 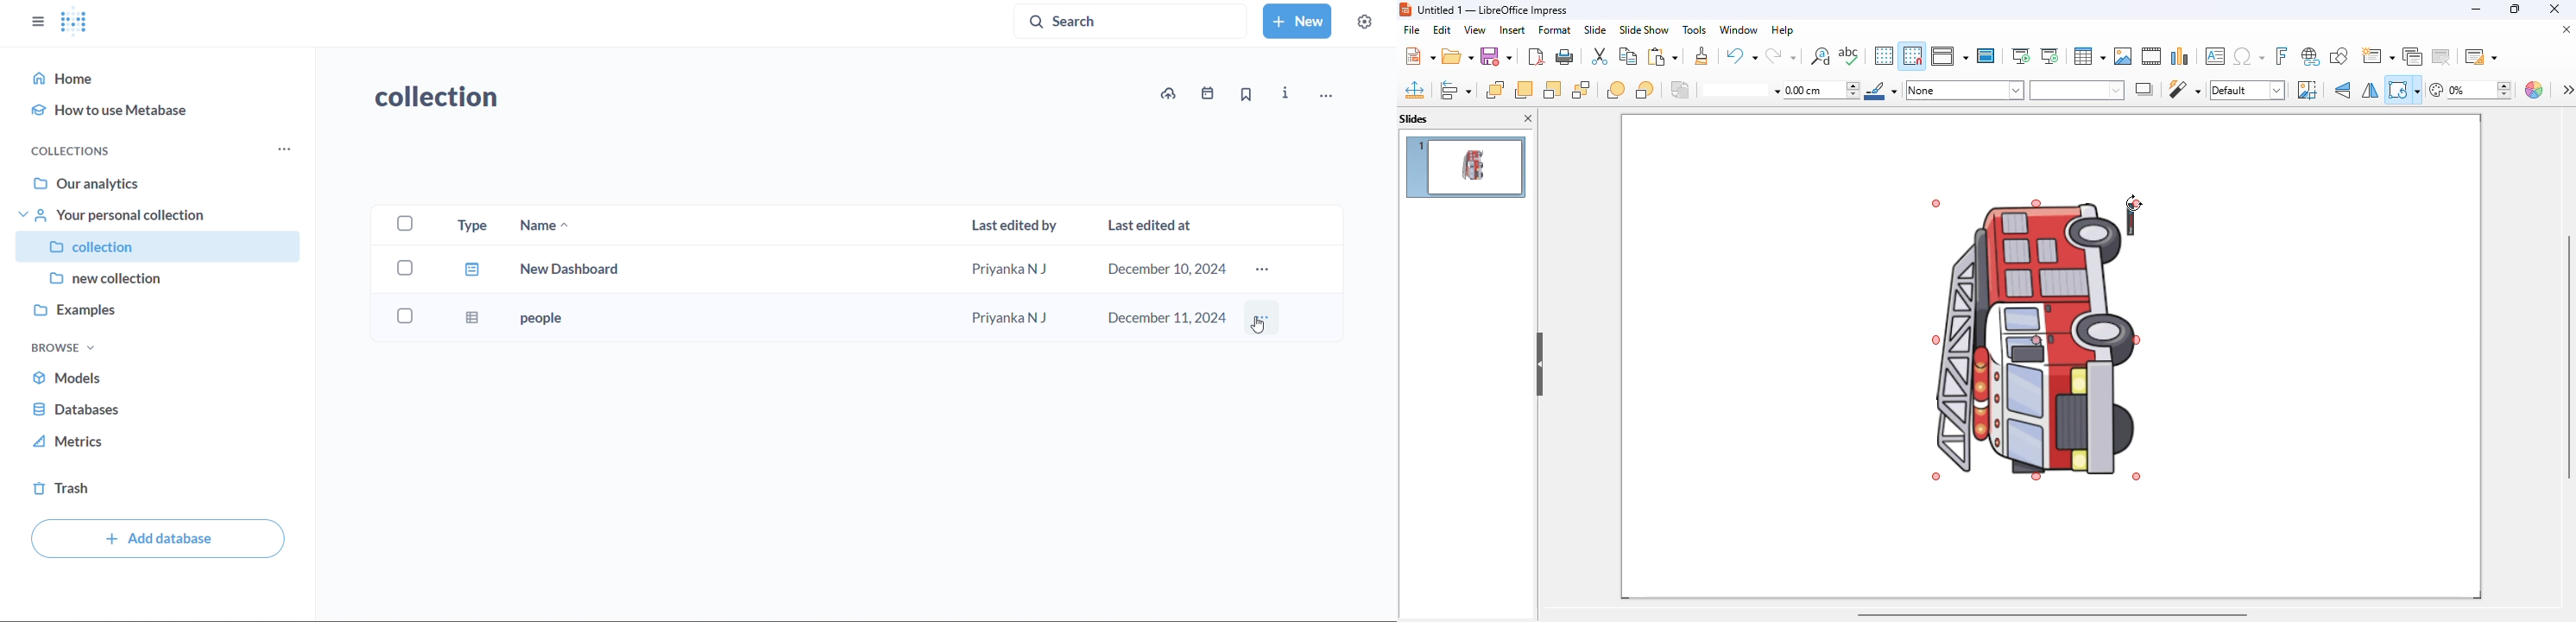 I want to click on close sidebars, so click(x=37, y=20).